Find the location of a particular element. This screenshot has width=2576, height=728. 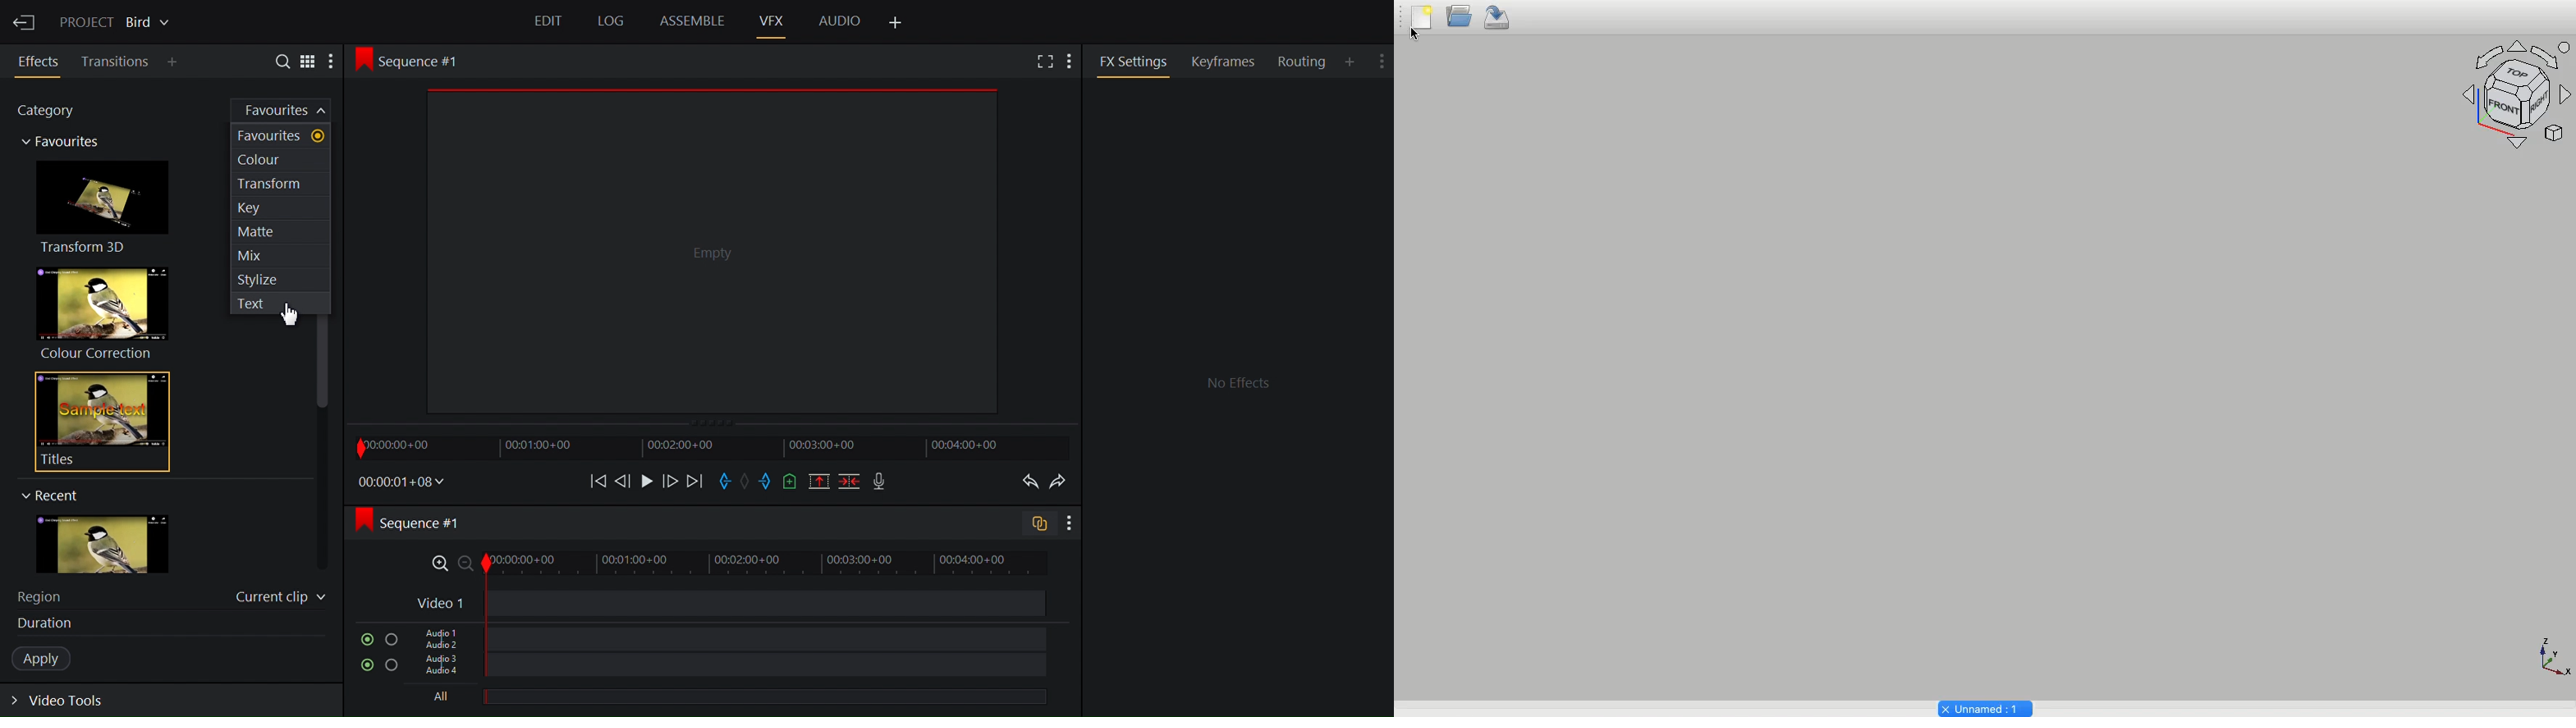

Show/Change current project details is located at coordinates (117, 20).